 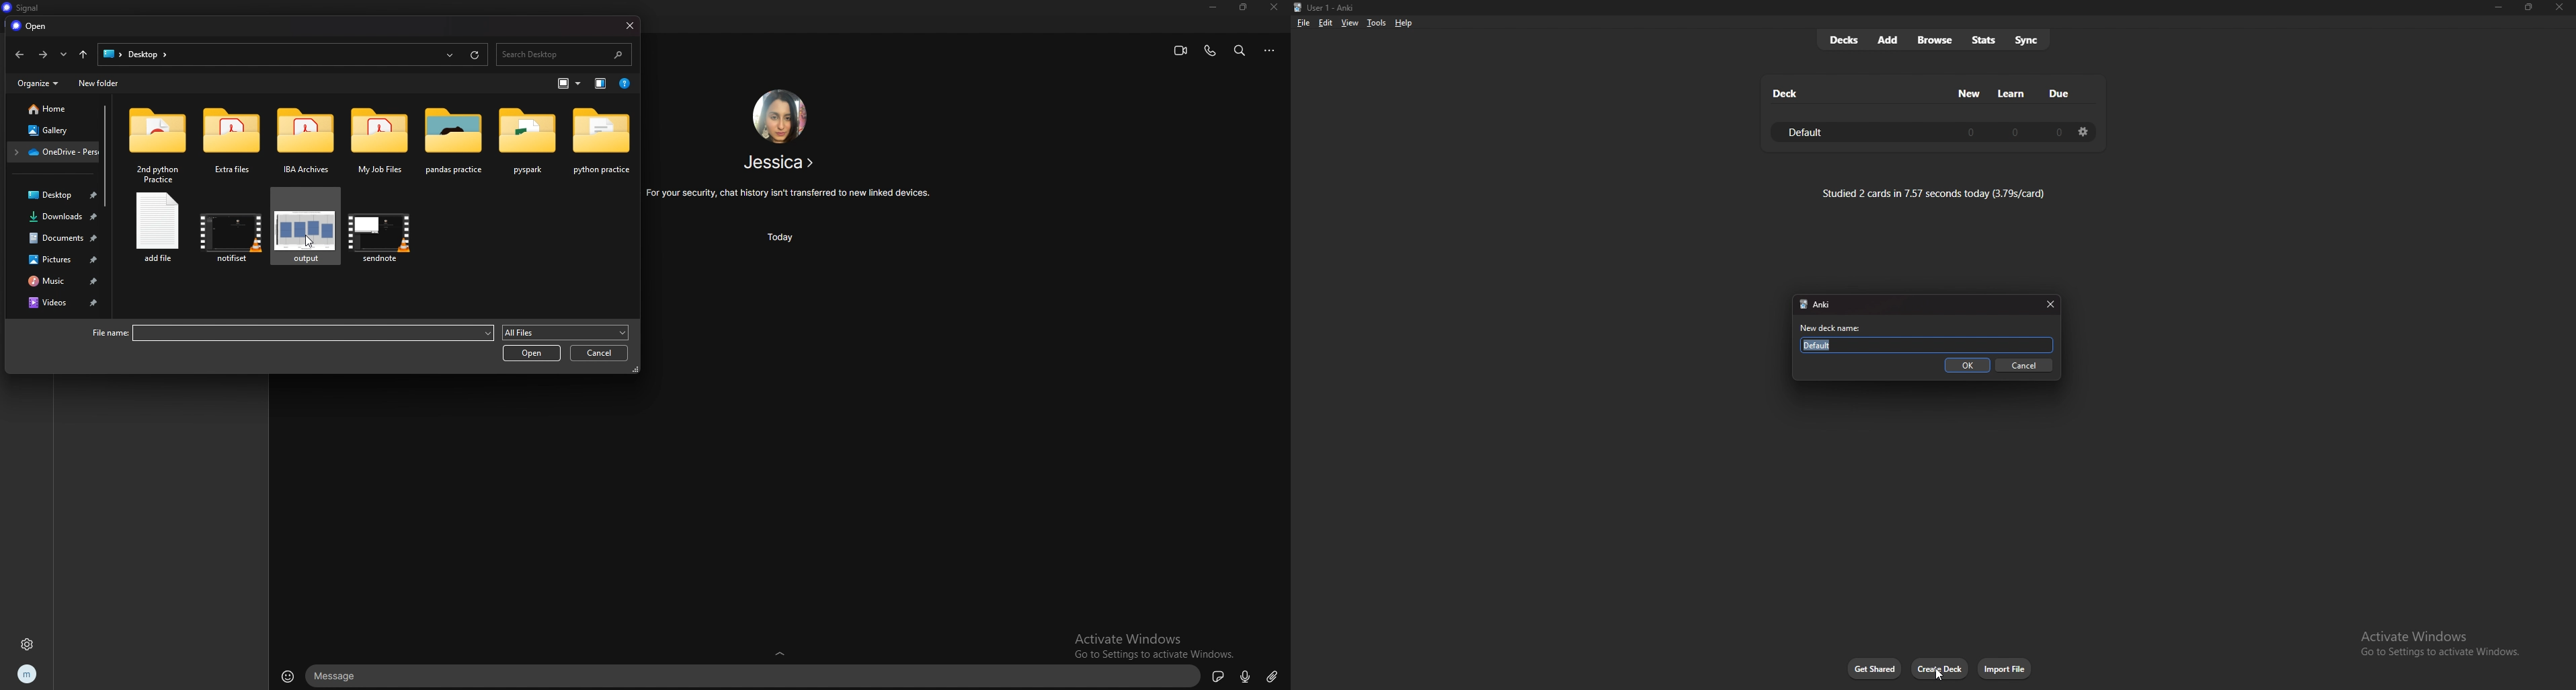 I want to click on edit, so click(x=1324, y=23).